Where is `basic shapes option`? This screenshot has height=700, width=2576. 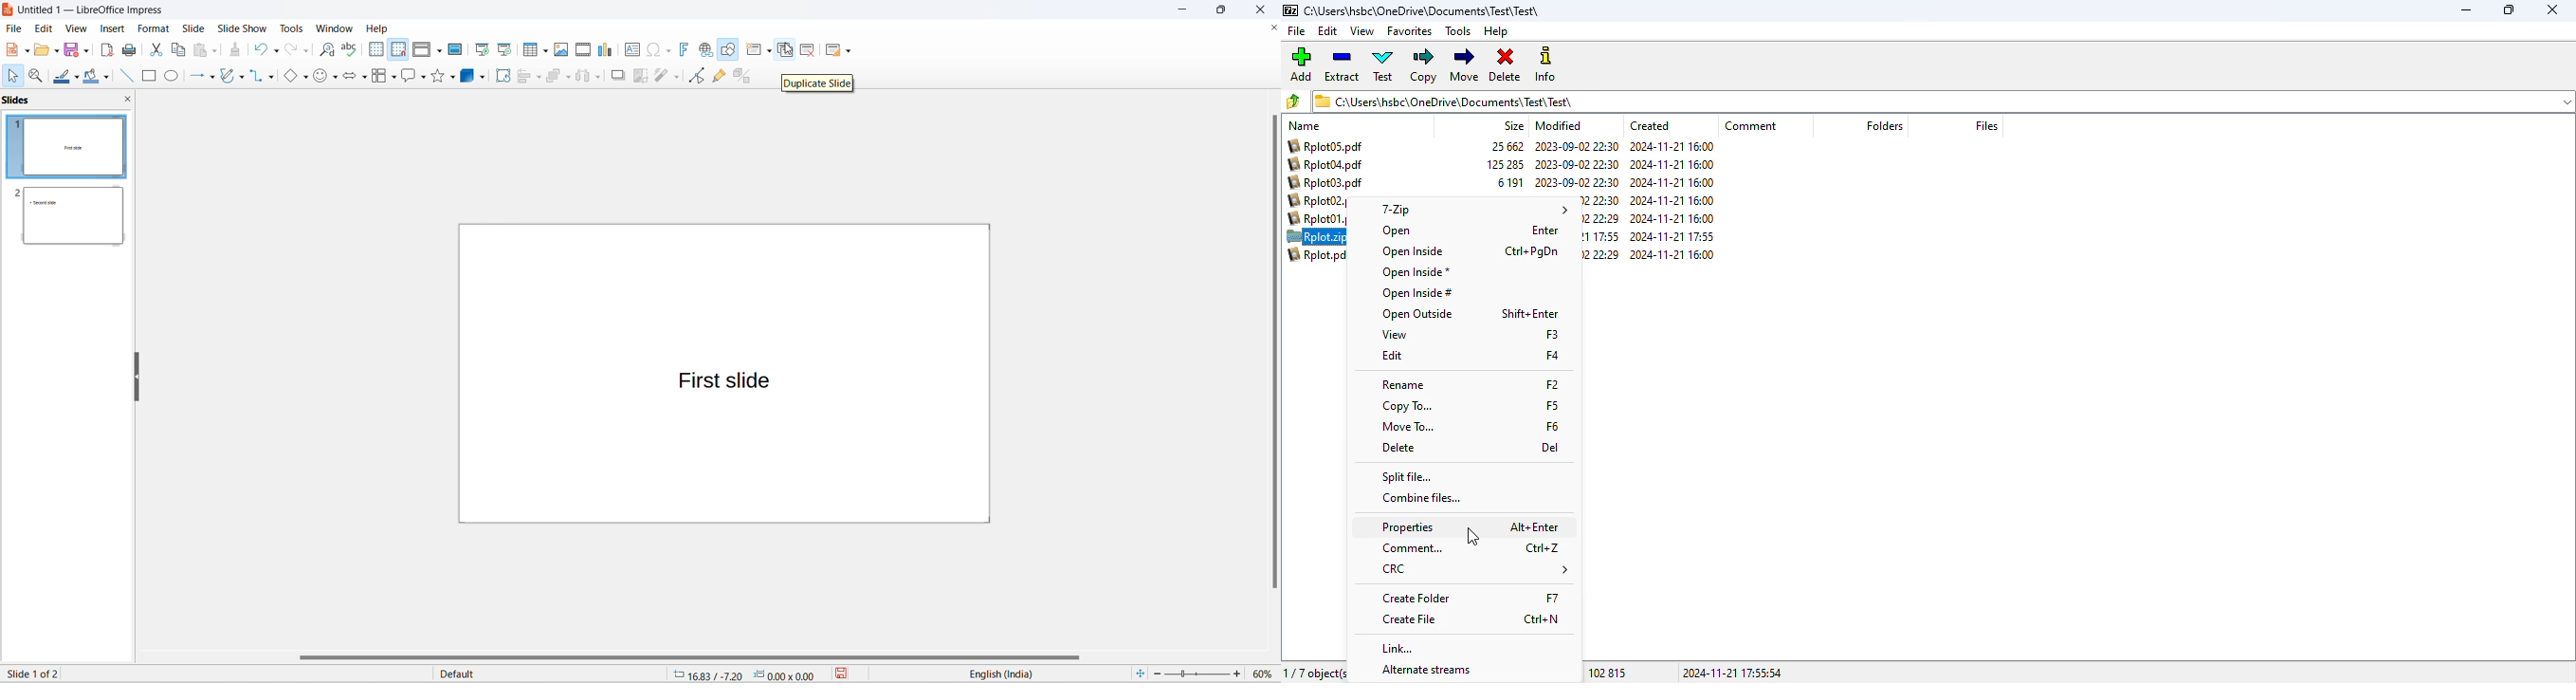 basic shapes option is located at coordinates (305, 78).